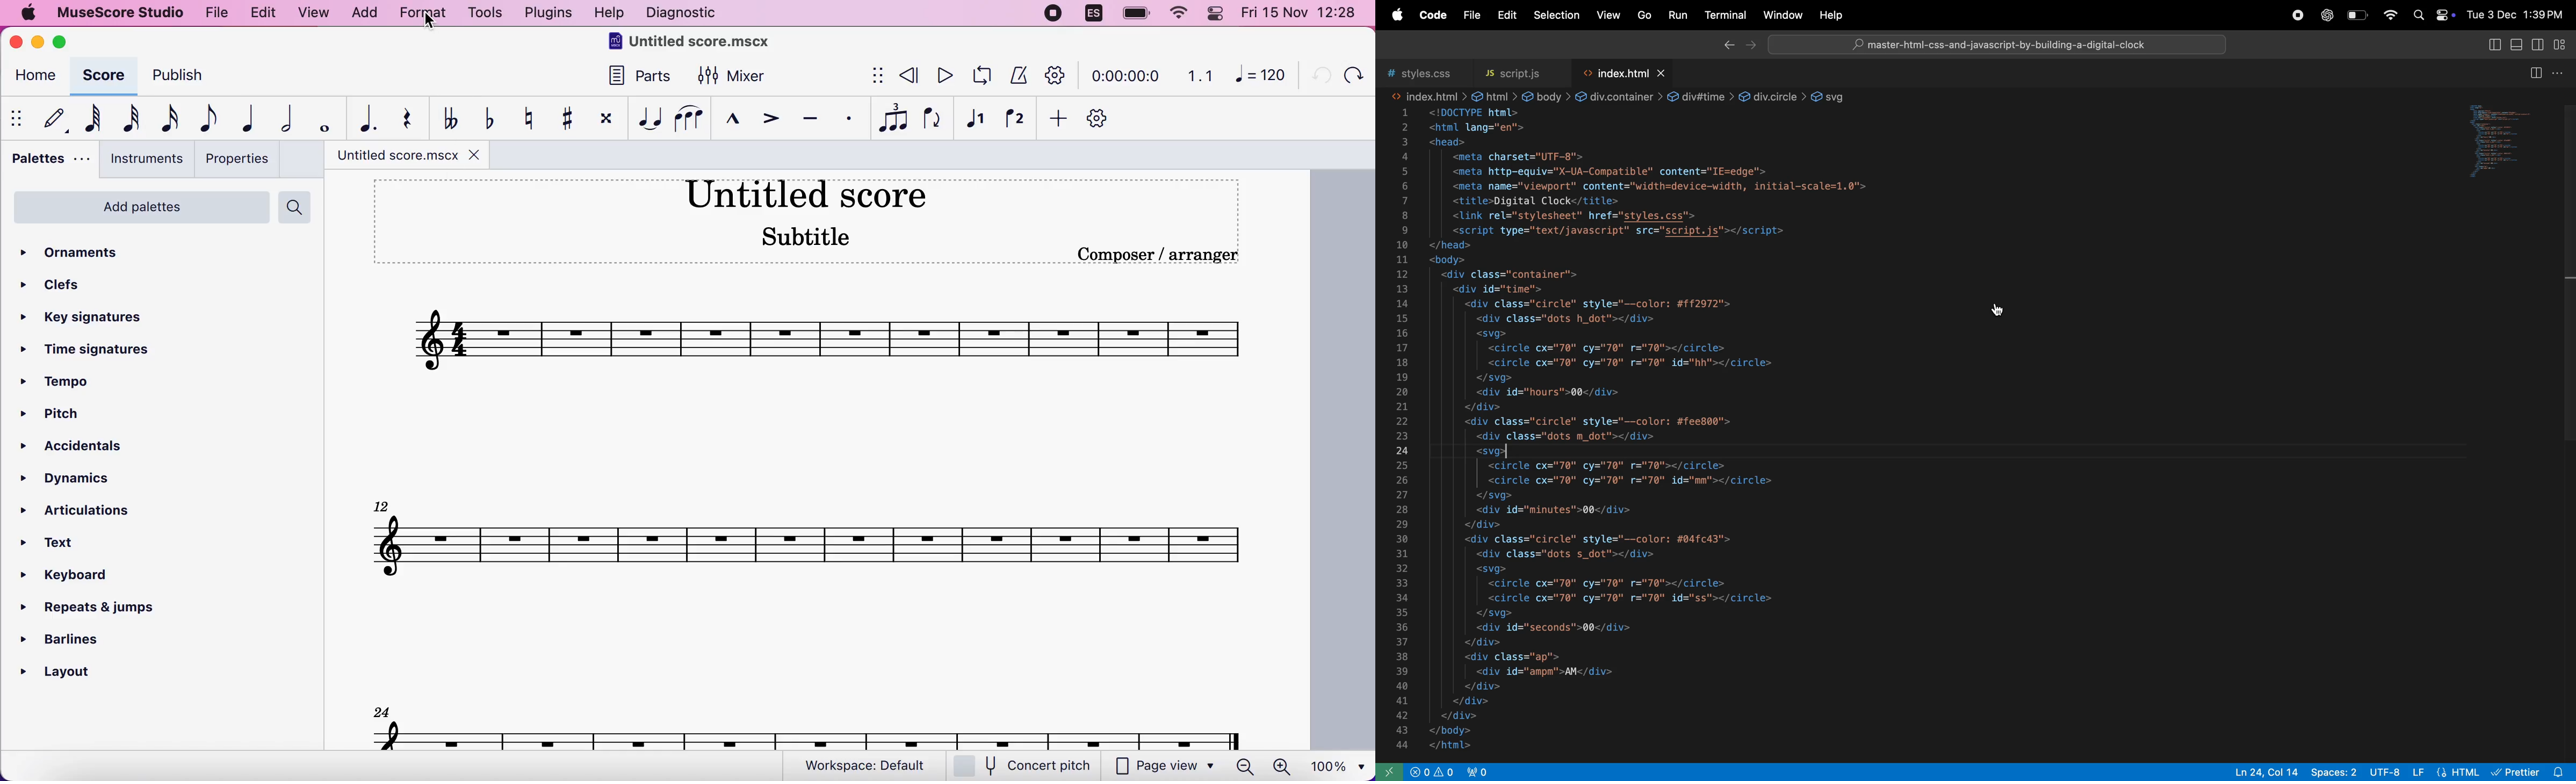 The image size is (2576, 784). I want to click on mac logo, so click(27, 14).